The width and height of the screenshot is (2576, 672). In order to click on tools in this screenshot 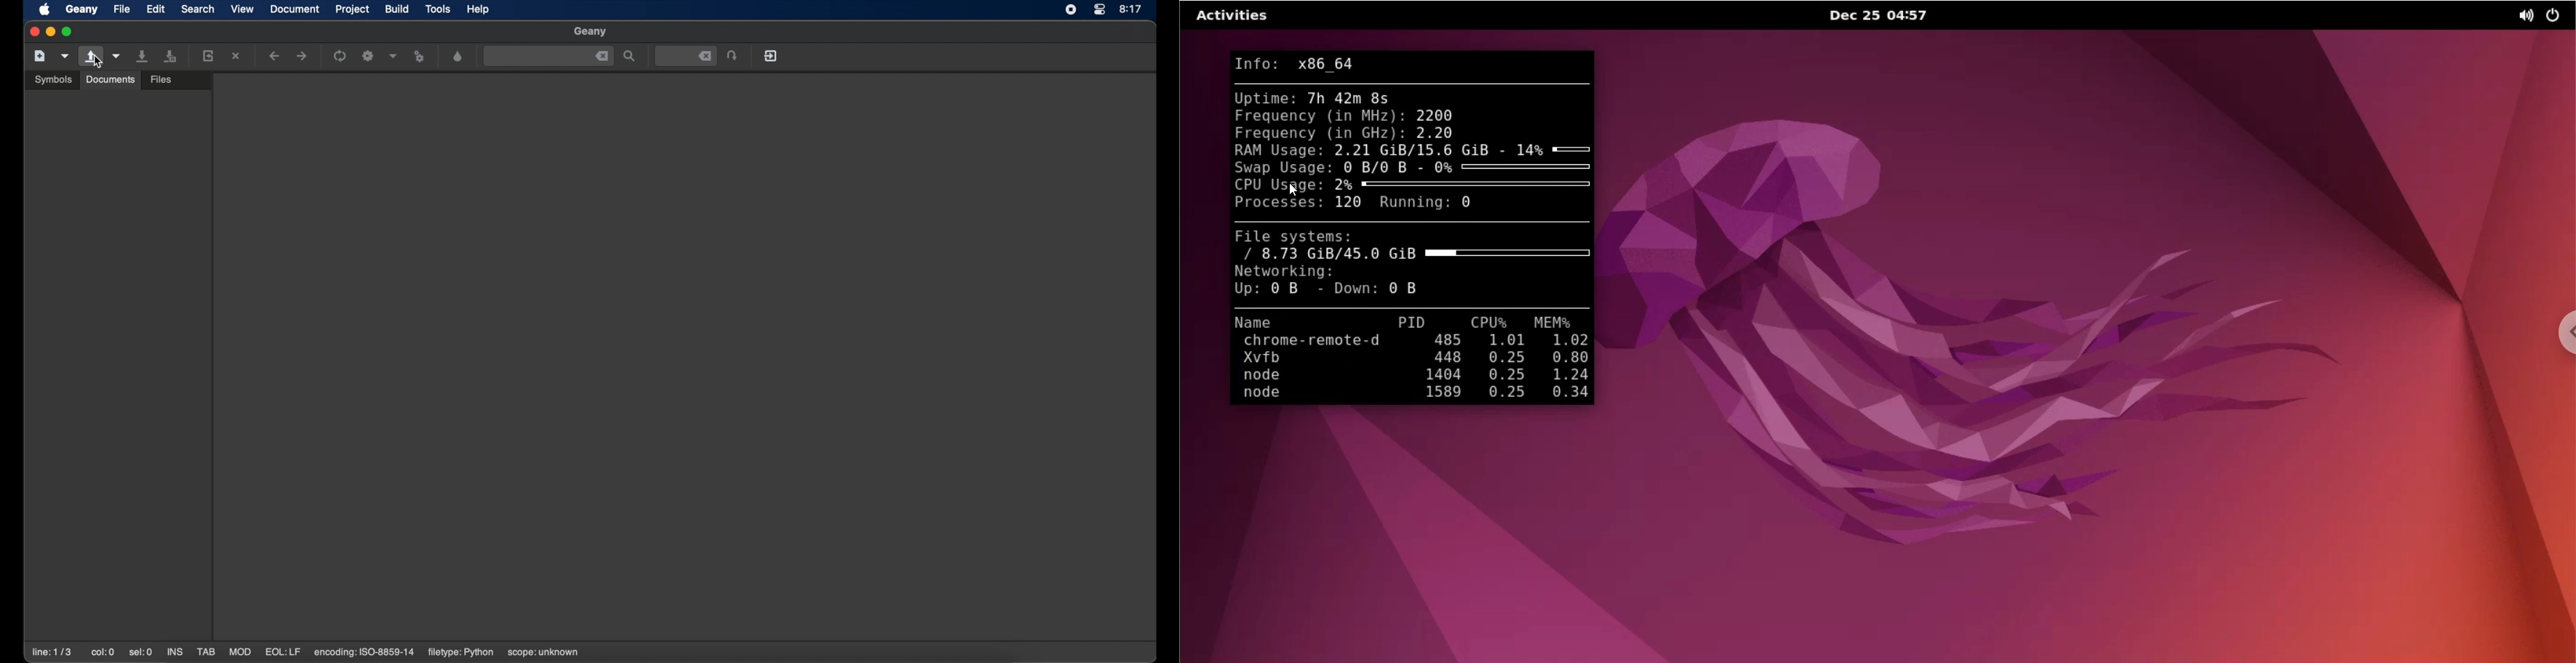, I will do `click(439, 8)`.